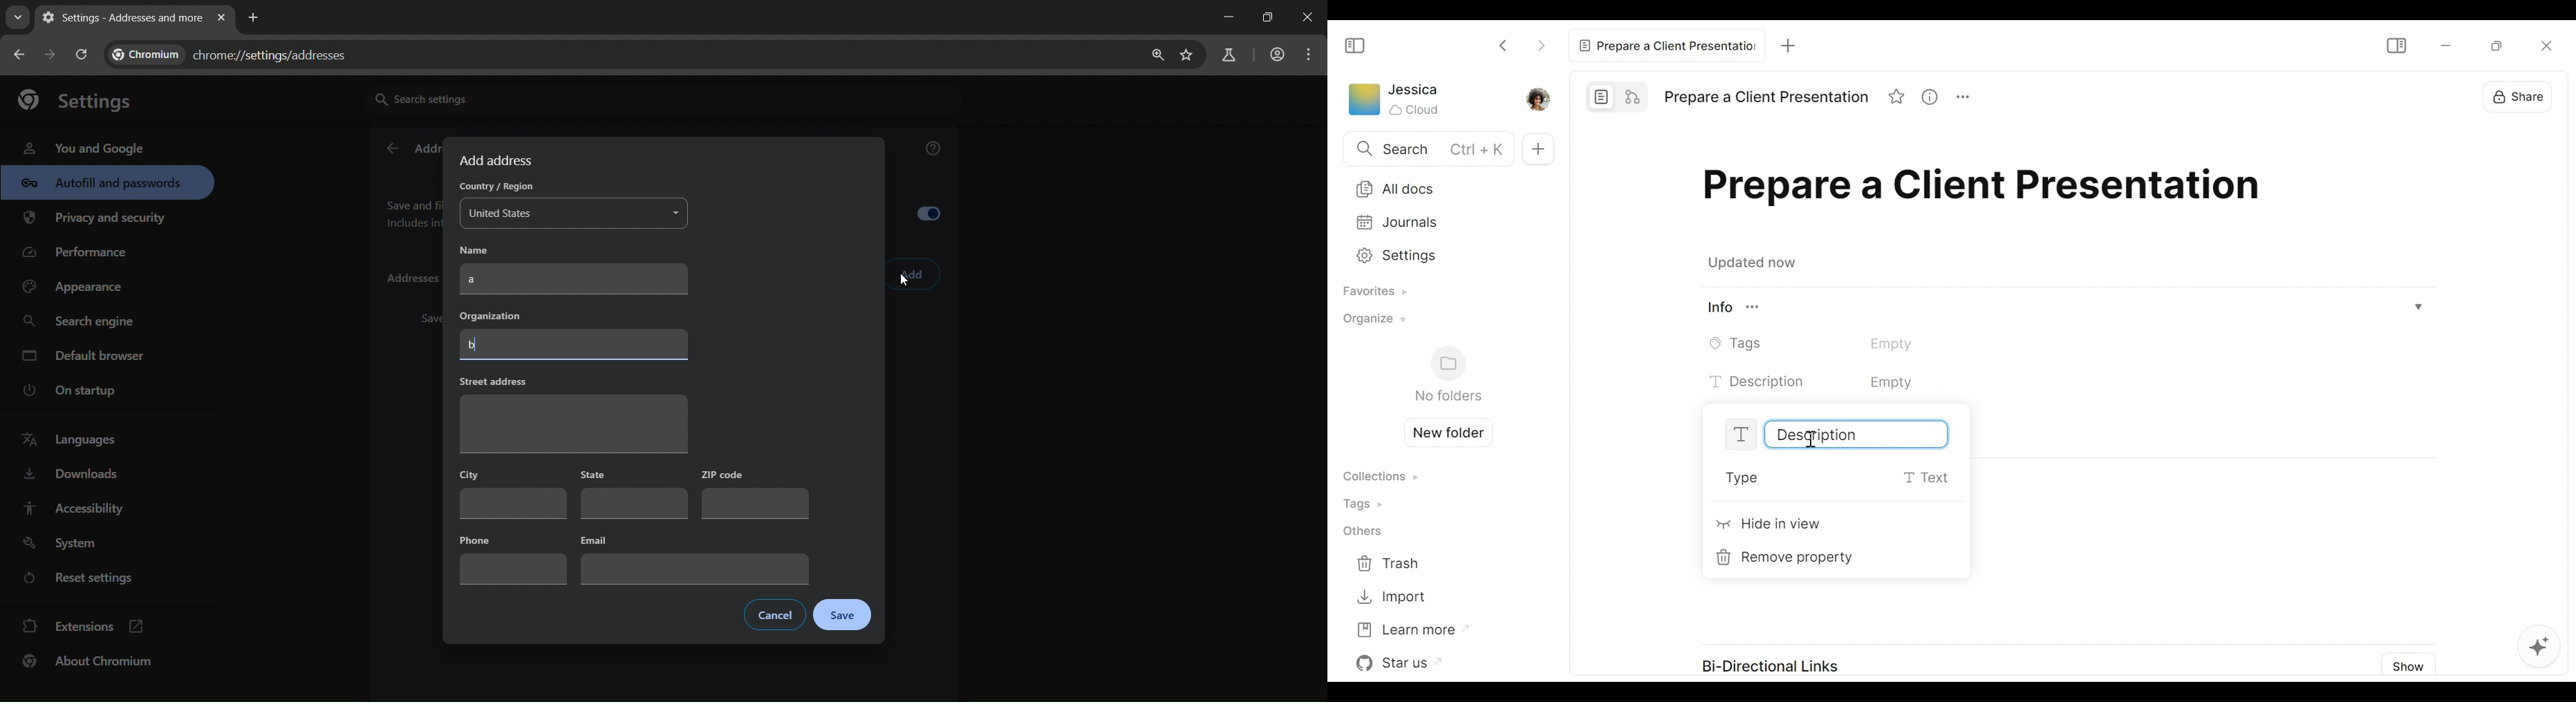  Describe the element at coordinates (842, 616) in the screenshot. I see `save` at that location.